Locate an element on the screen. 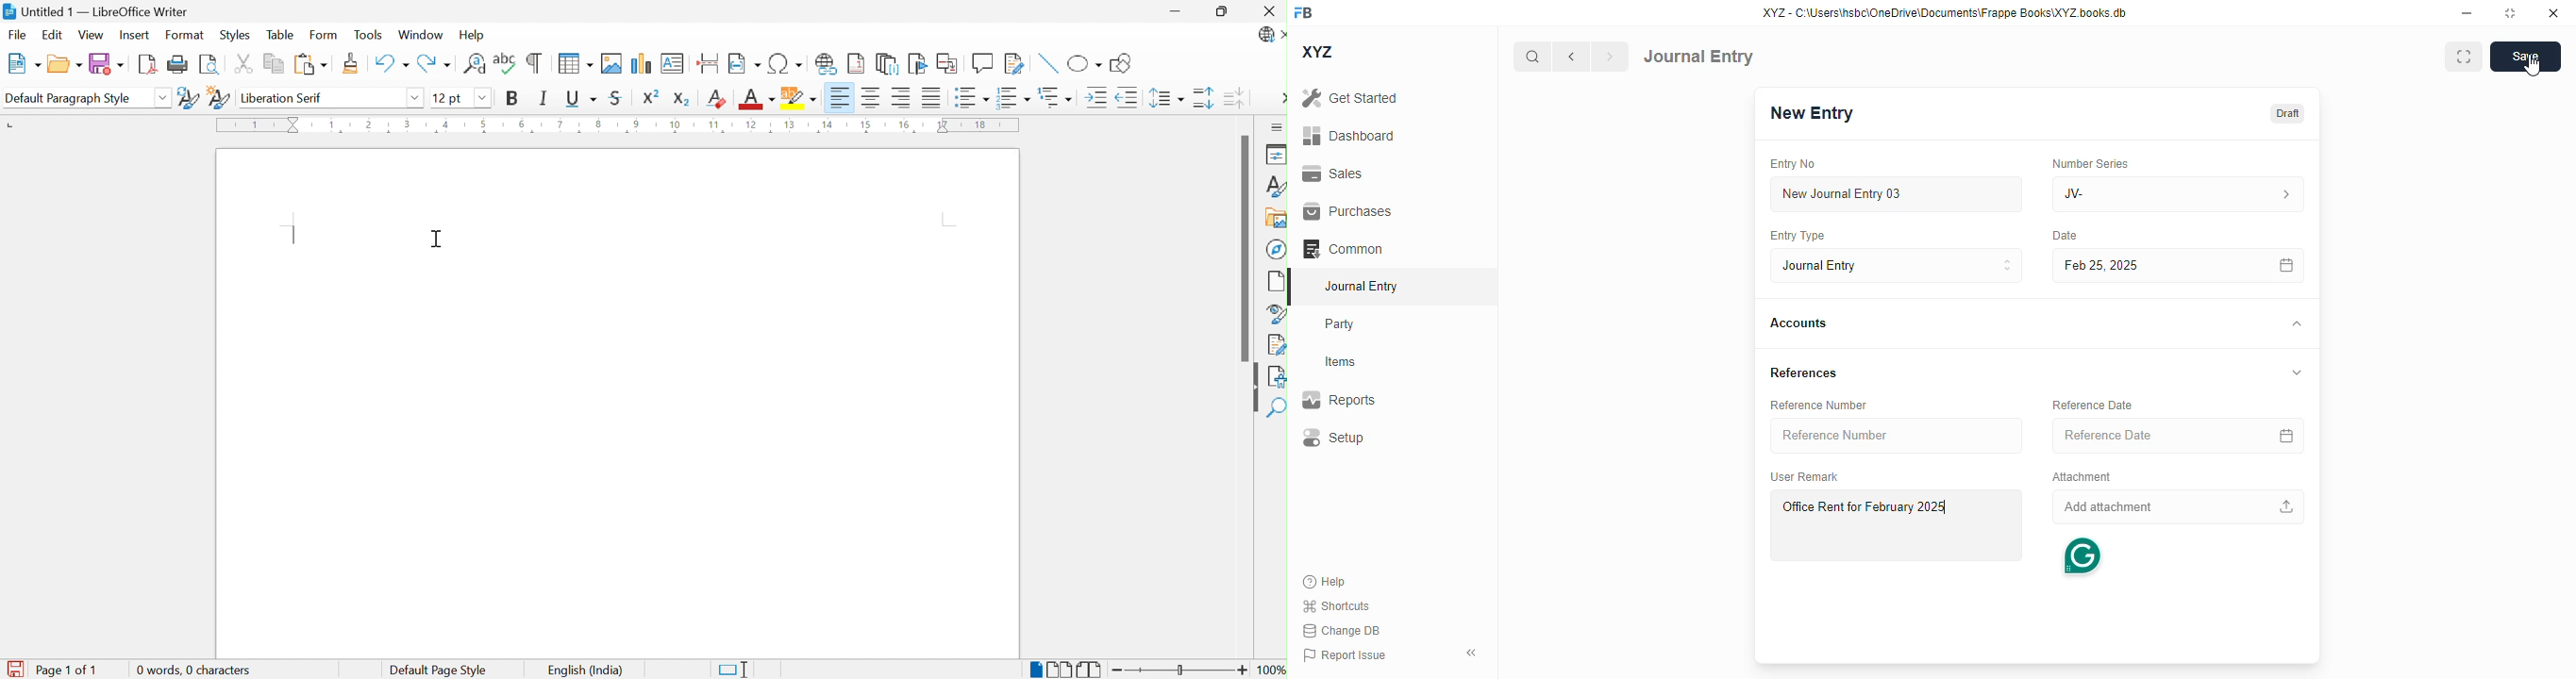 Image resolution: width=2576 pixels, height=700 pixels. Undo is located at coordinates (392, 64).